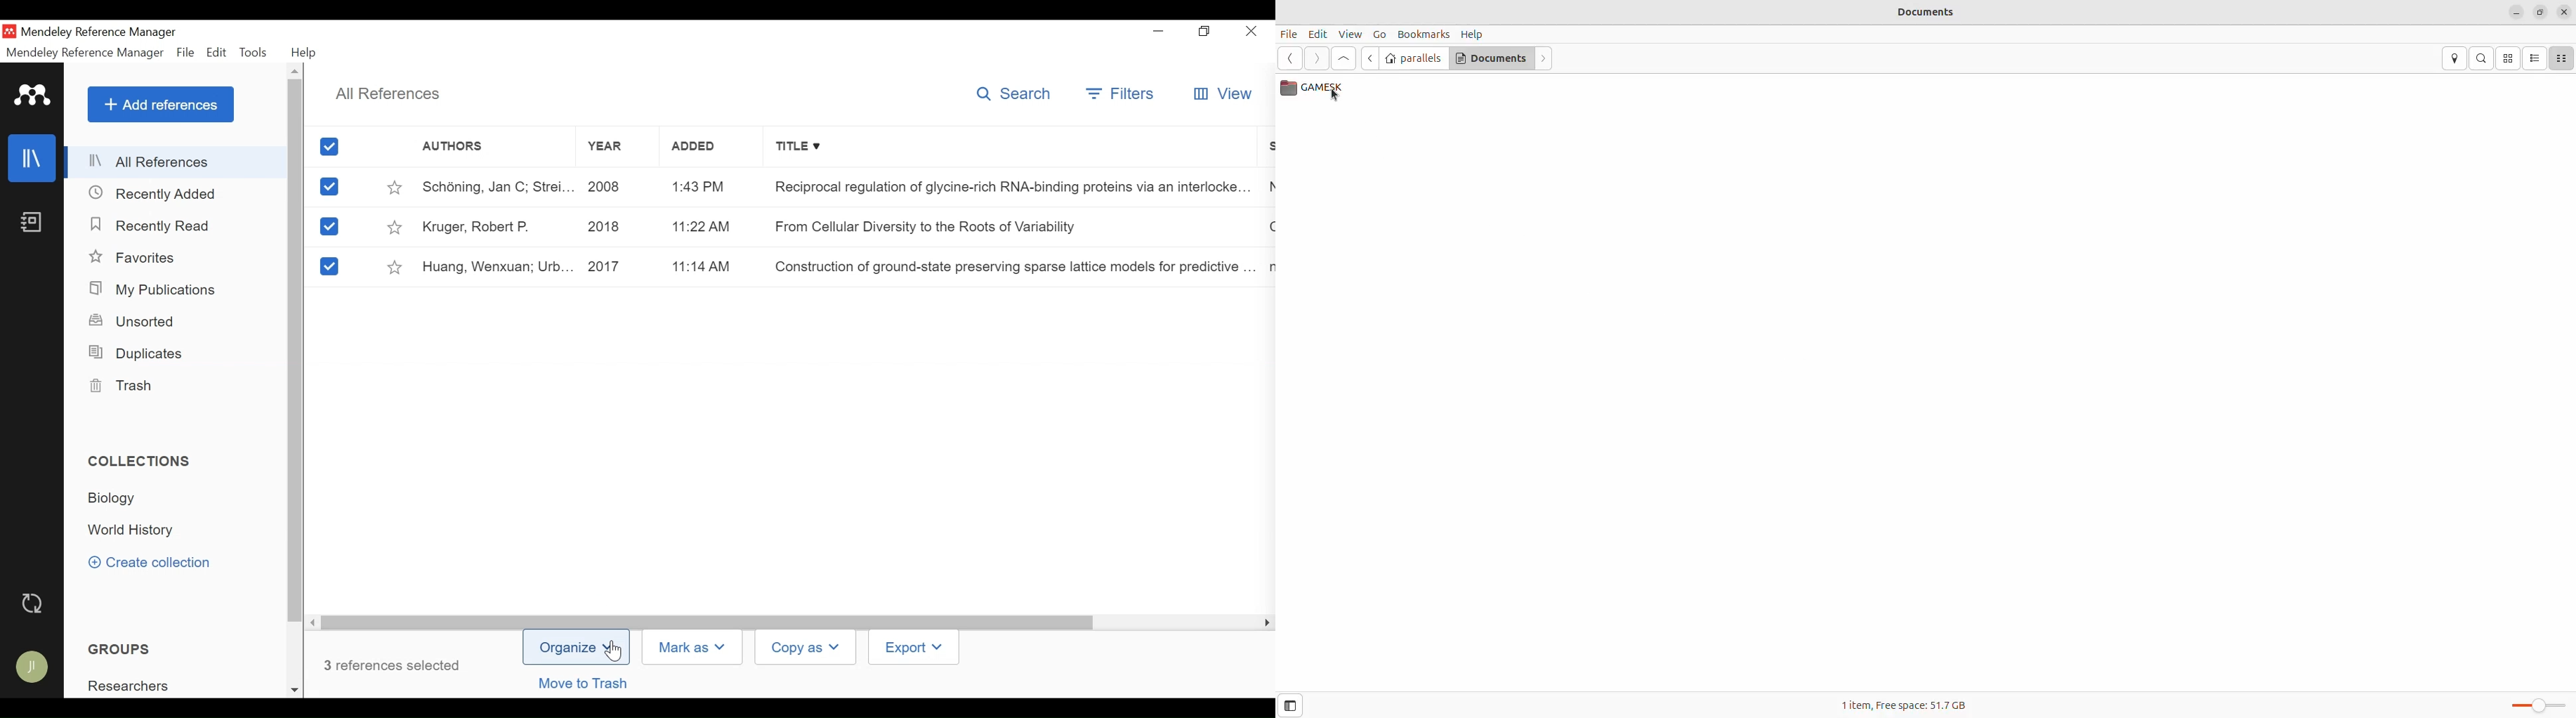  Describe the element at coordinates (397, 227) in the screenshot. I see `Toggle Favorites` at that location.